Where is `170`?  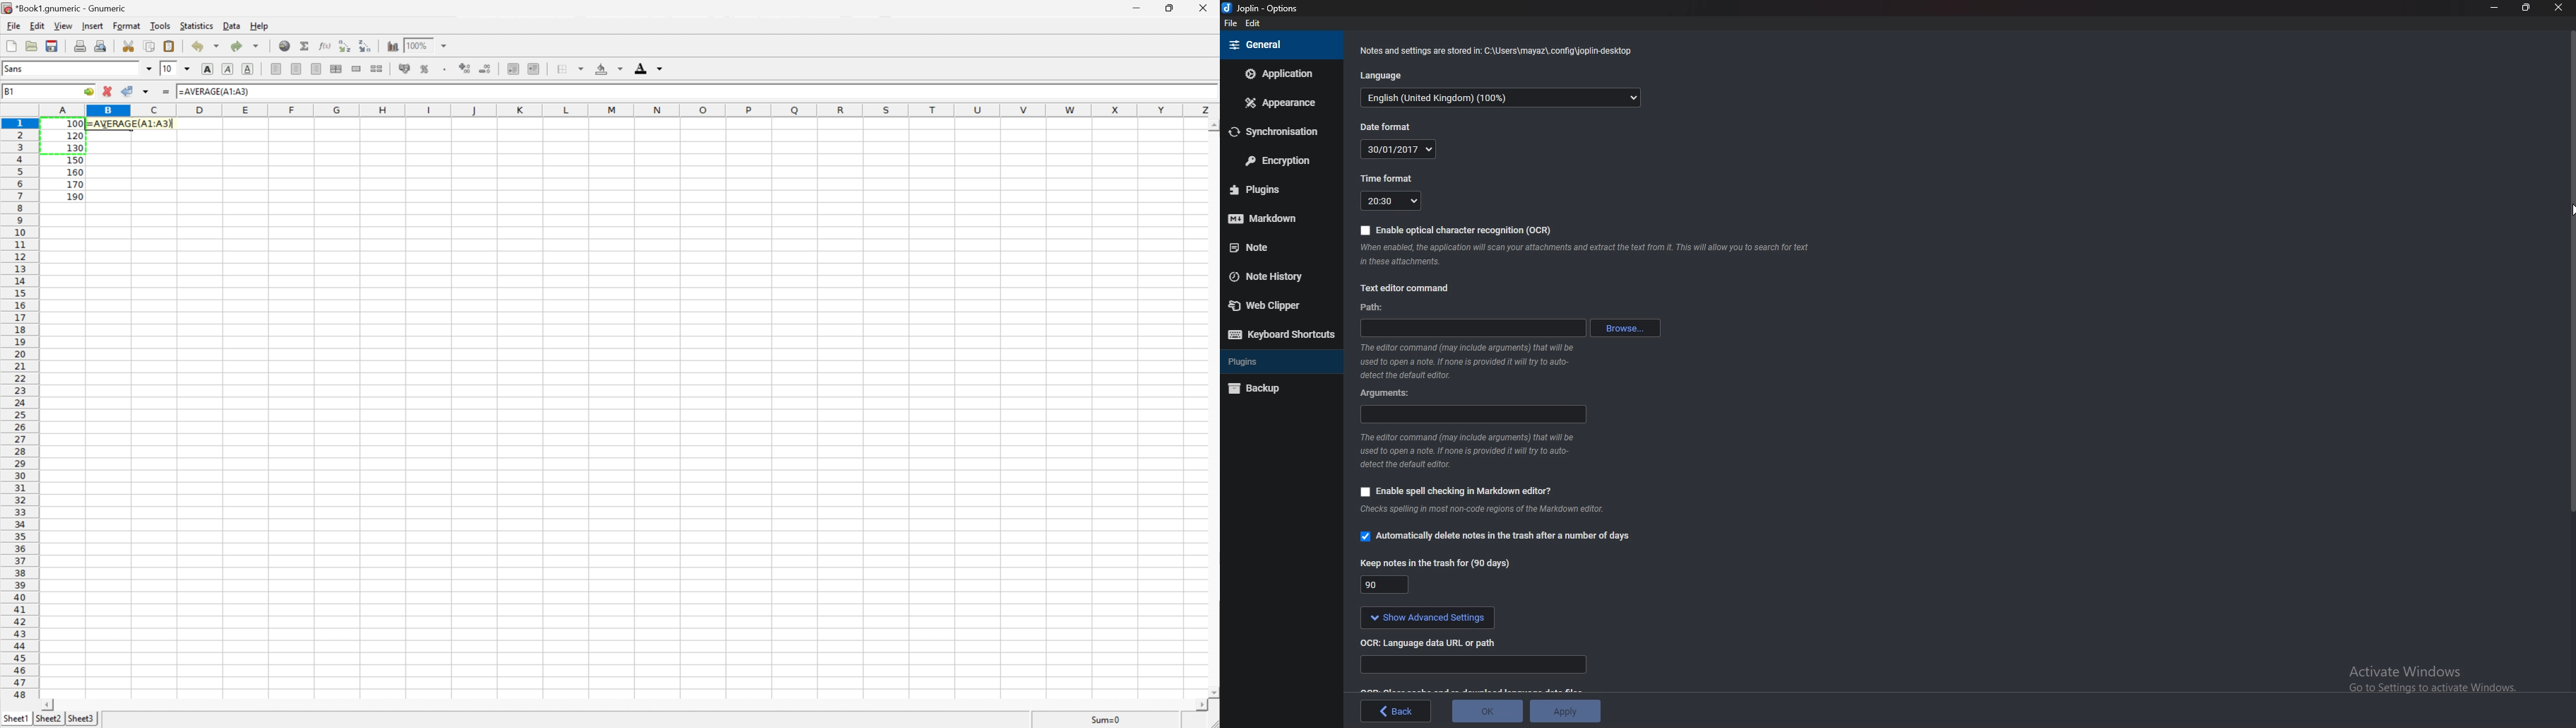 170 is located at coordinates (75, 184).